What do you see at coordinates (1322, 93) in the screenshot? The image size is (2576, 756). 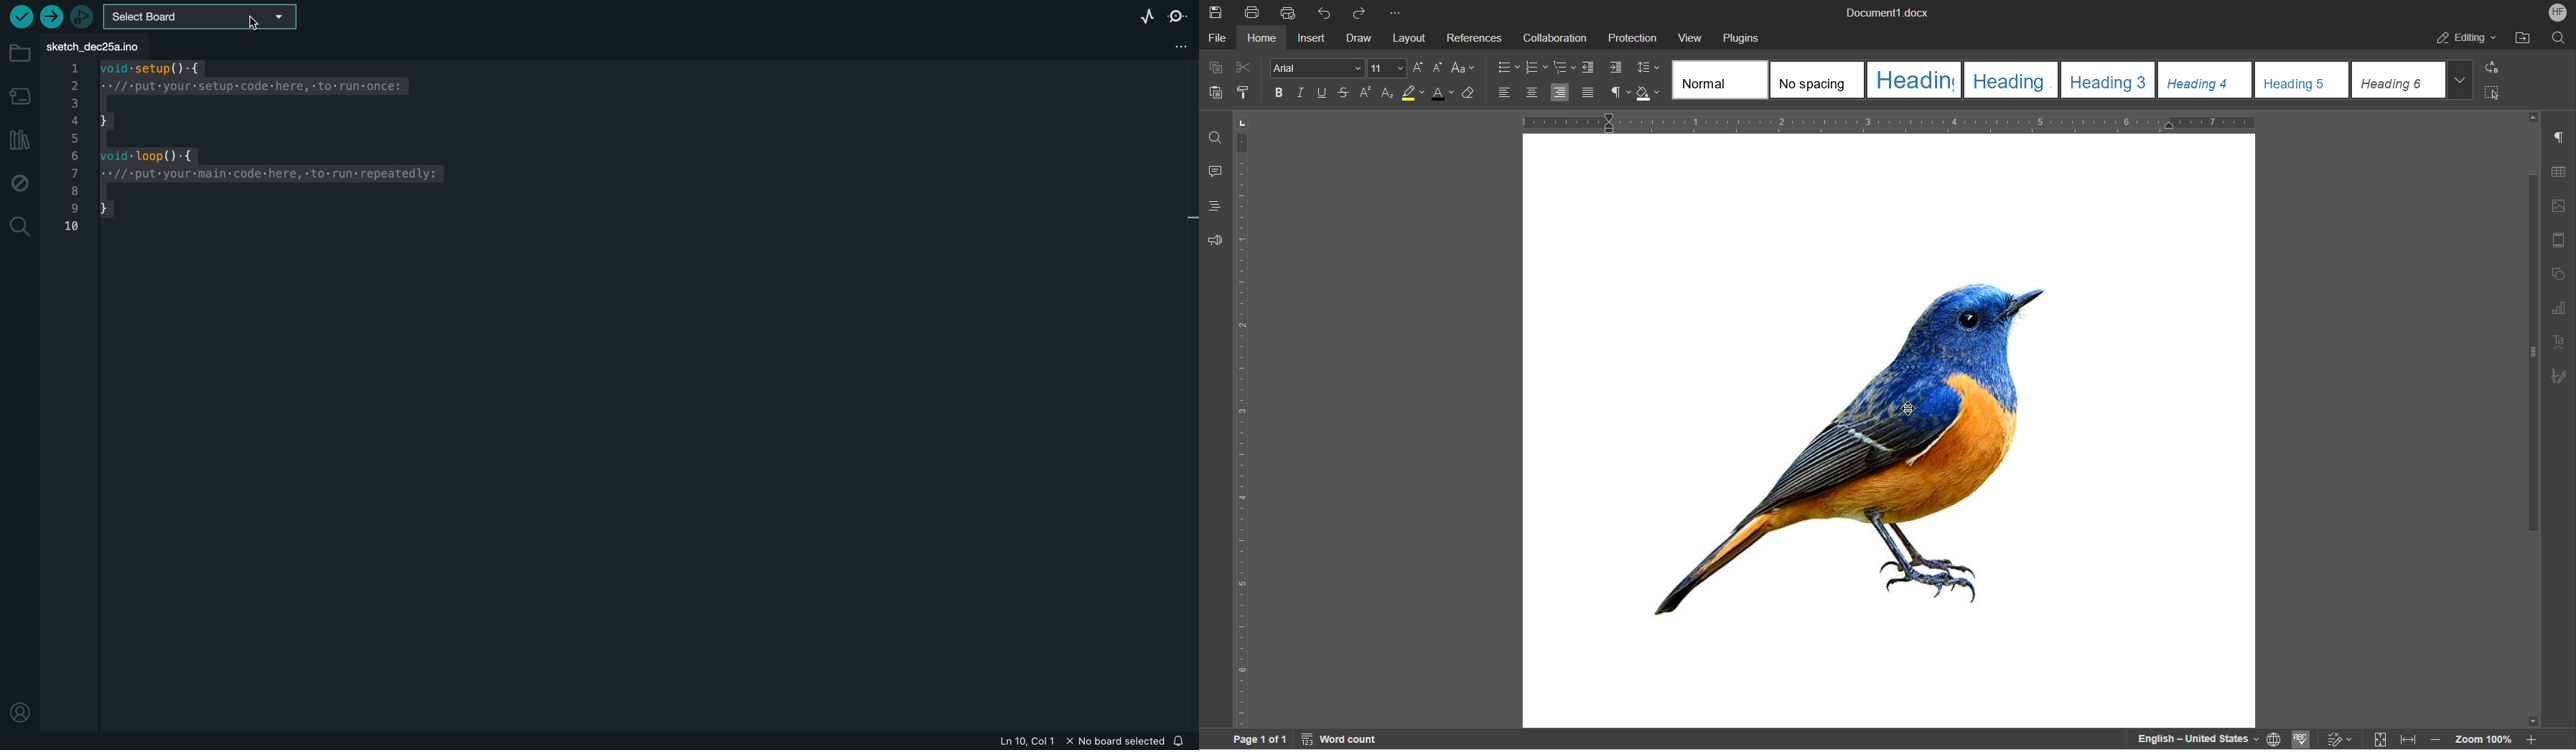 I see `Underline` at bounding box center [1322, 93].